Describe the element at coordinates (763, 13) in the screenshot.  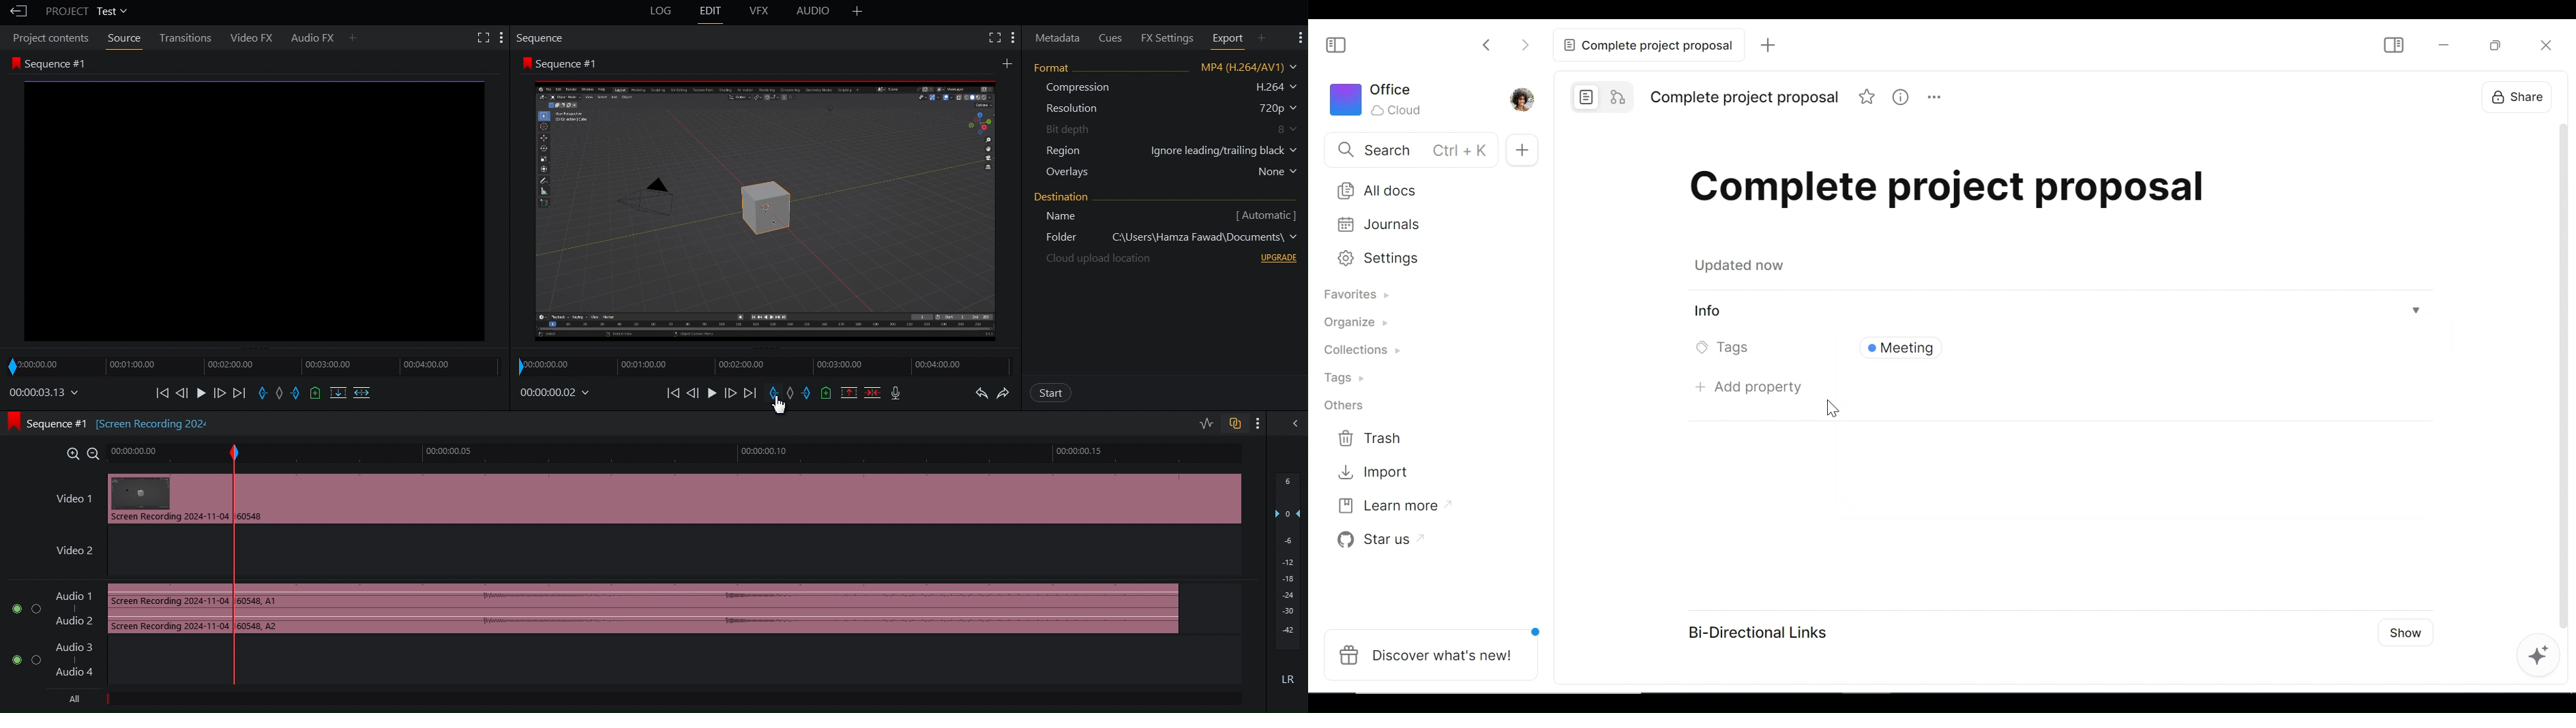
I see `VFX` at that location.